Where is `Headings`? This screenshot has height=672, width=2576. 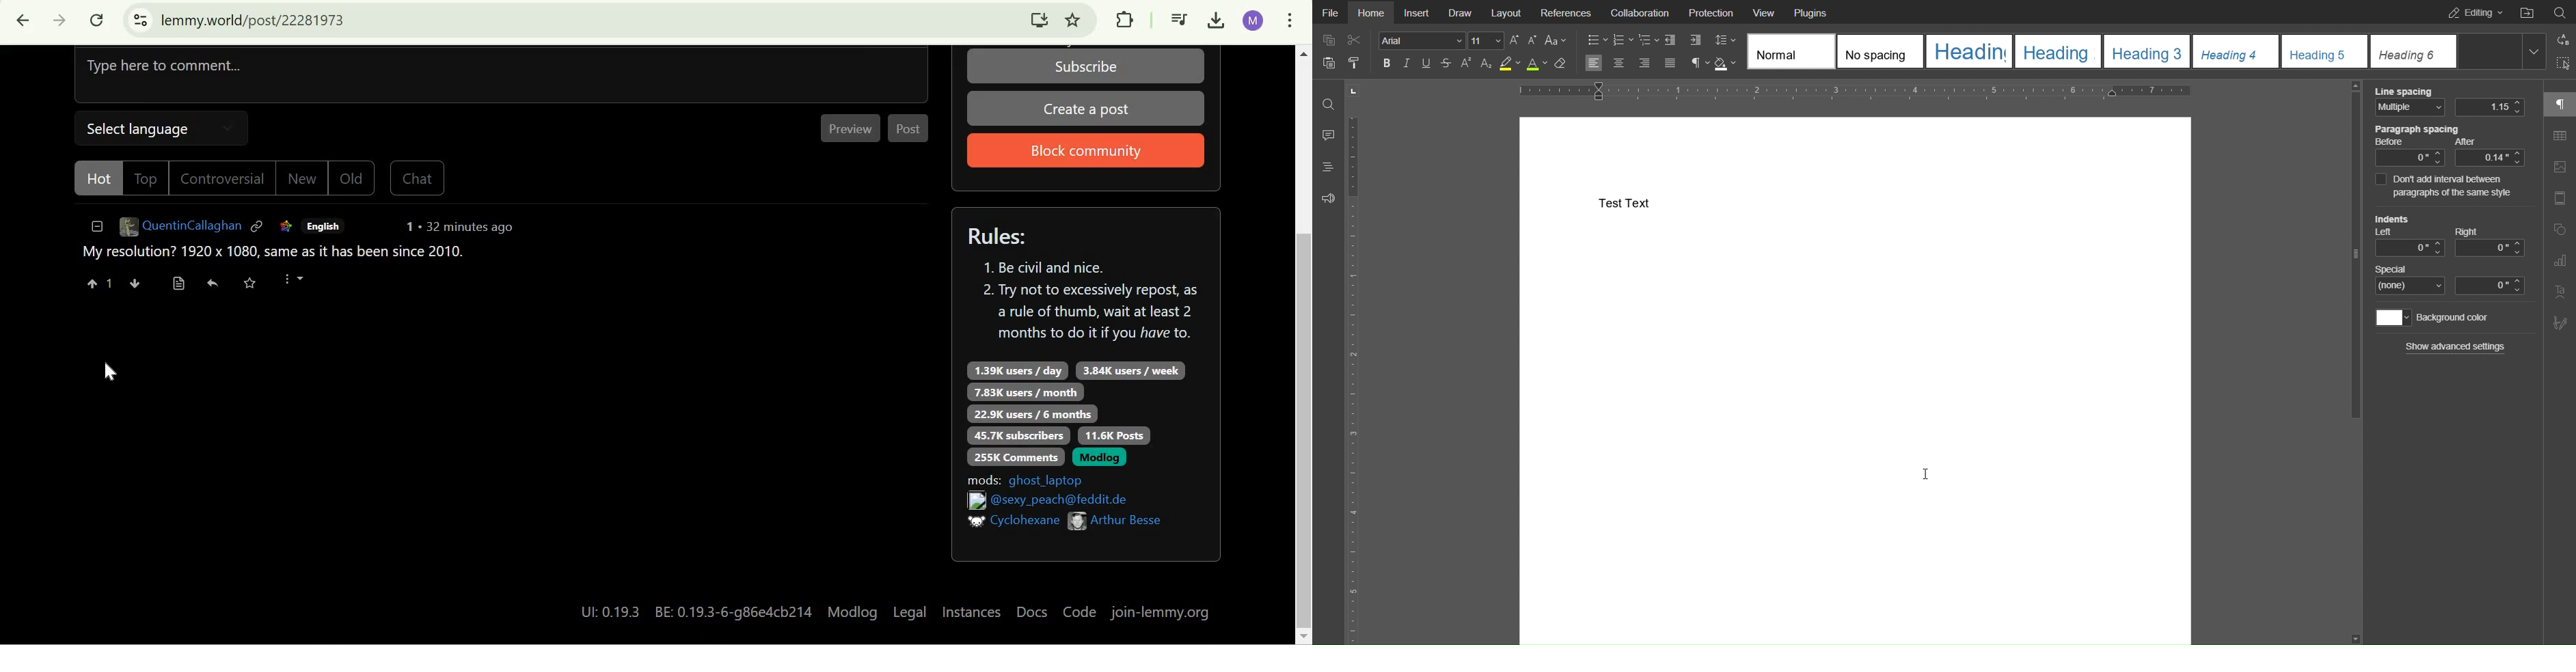 Headings is located at coordinates (1327, 167).